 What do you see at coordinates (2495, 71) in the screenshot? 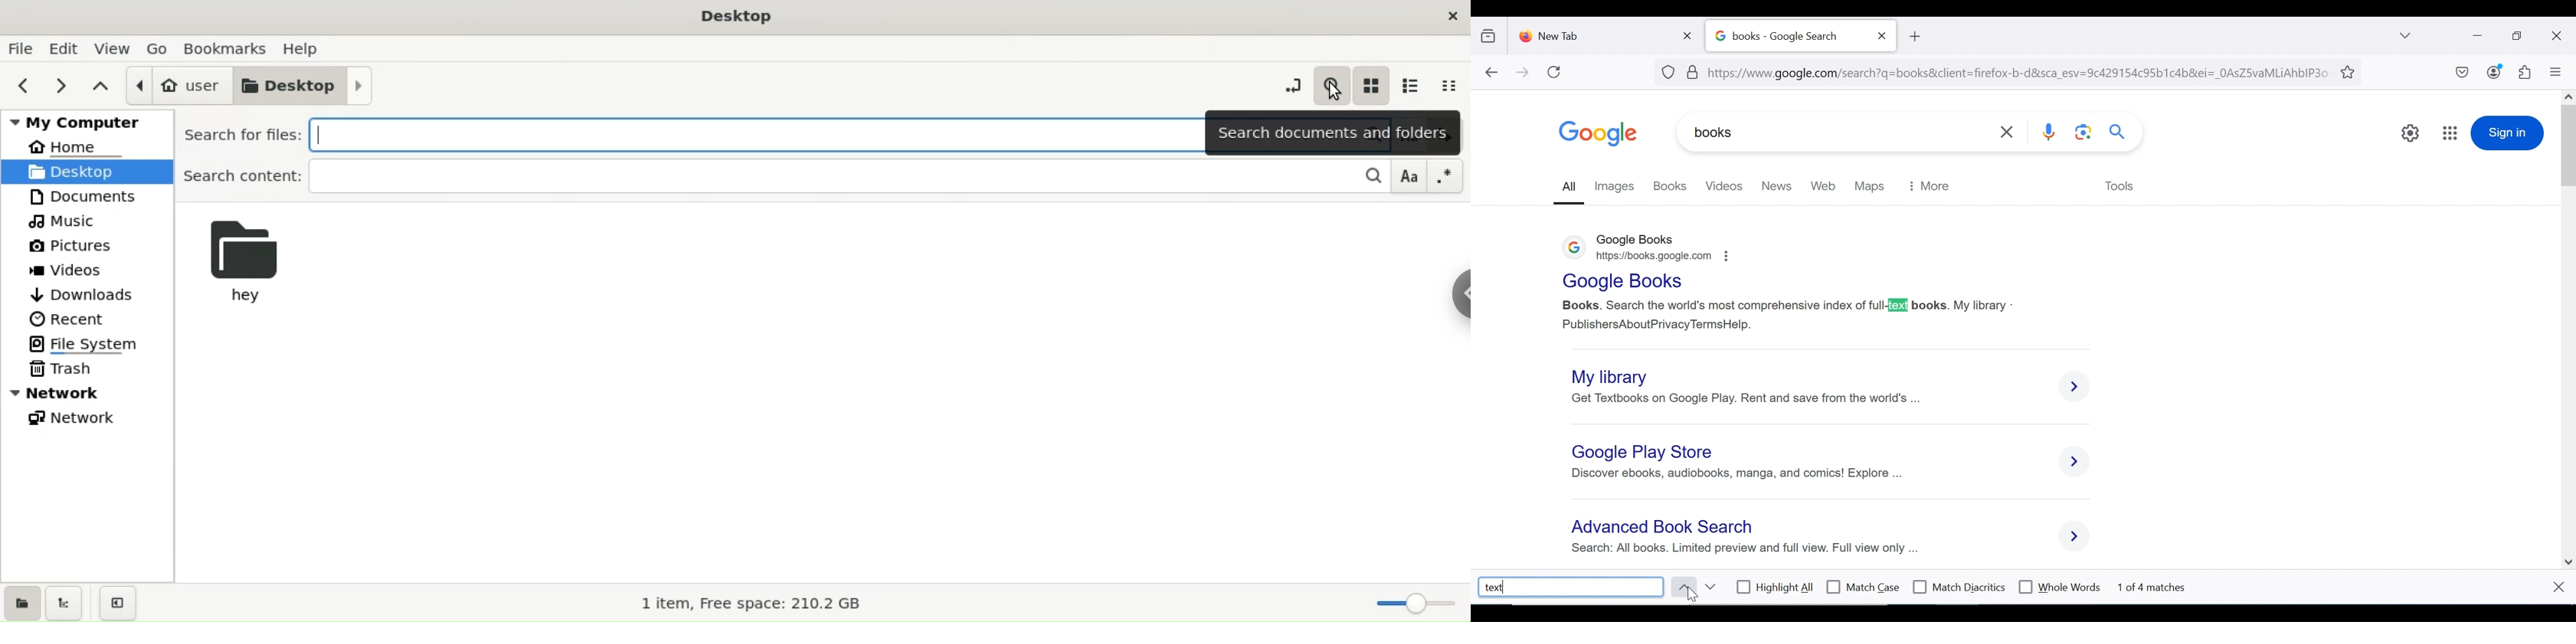
I see `account` at bounding box center [2495, 71].